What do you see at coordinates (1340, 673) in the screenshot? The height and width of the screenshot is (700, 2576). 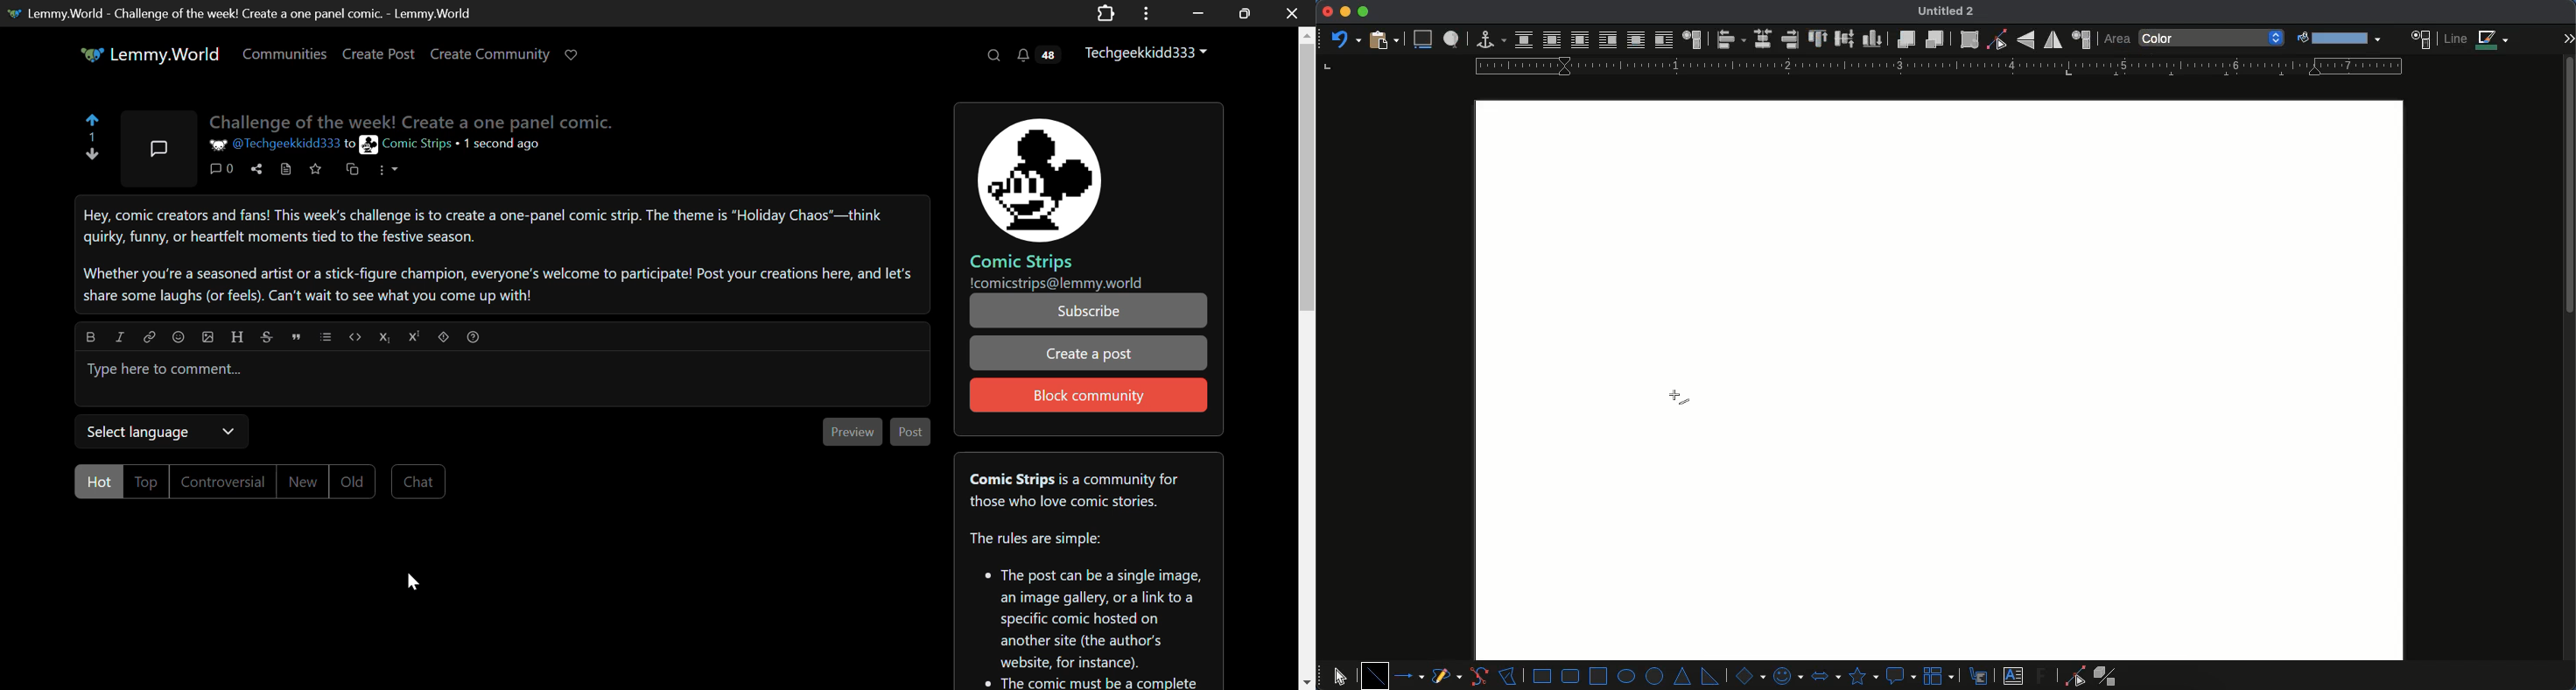 I see `select` at bounding box center [1340, 673].